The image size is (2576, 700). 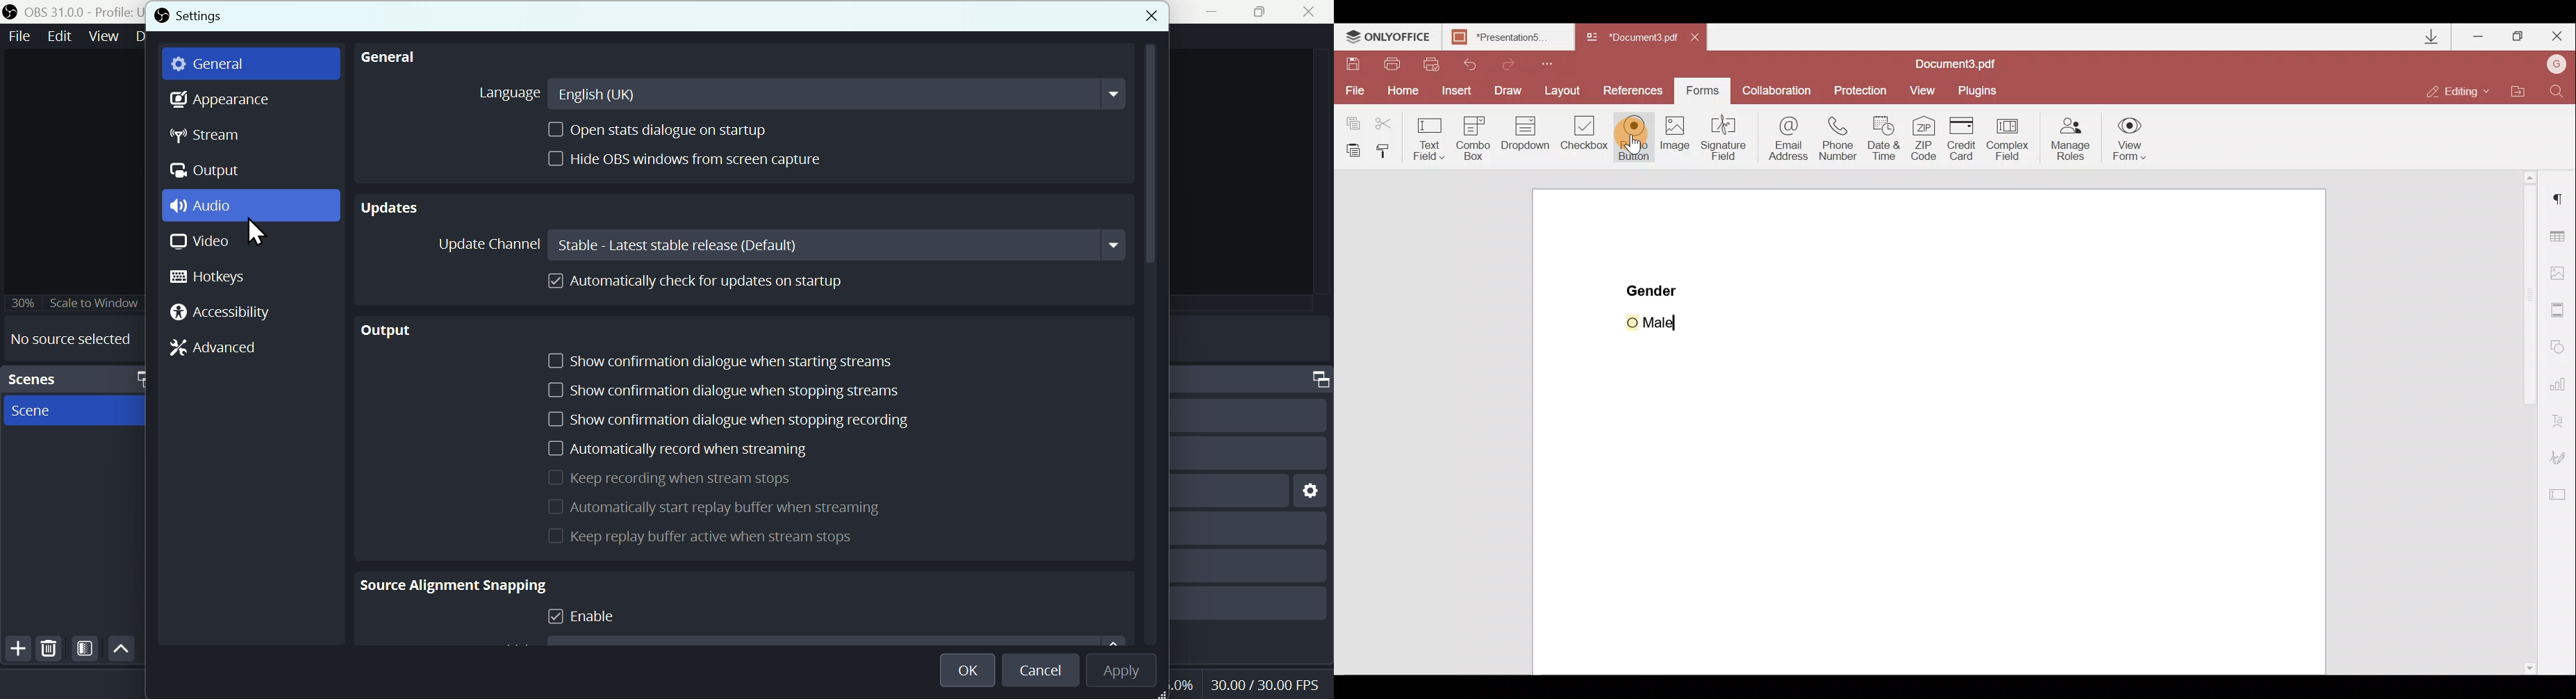 What do you see at coordinates (1862, 87) in the screenshot?
I see `Protection` at bounding box center [1862, 87].